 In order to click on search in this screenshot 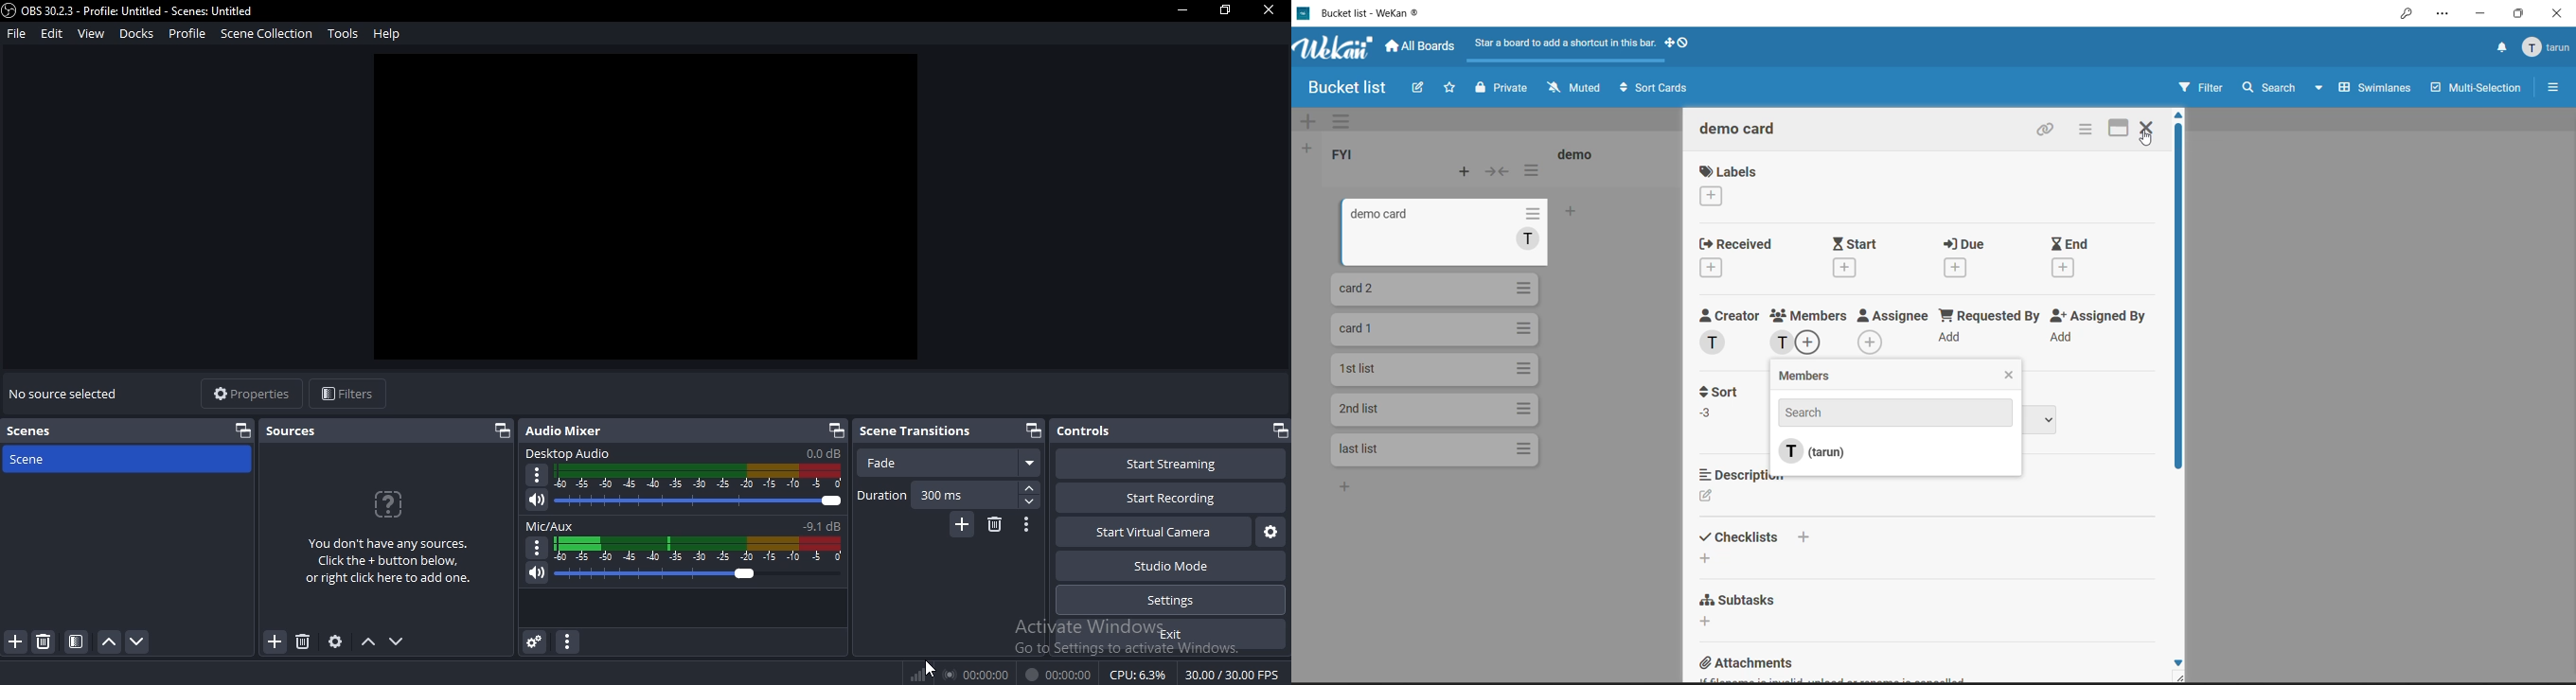, I will do `click(1893, 413)`.